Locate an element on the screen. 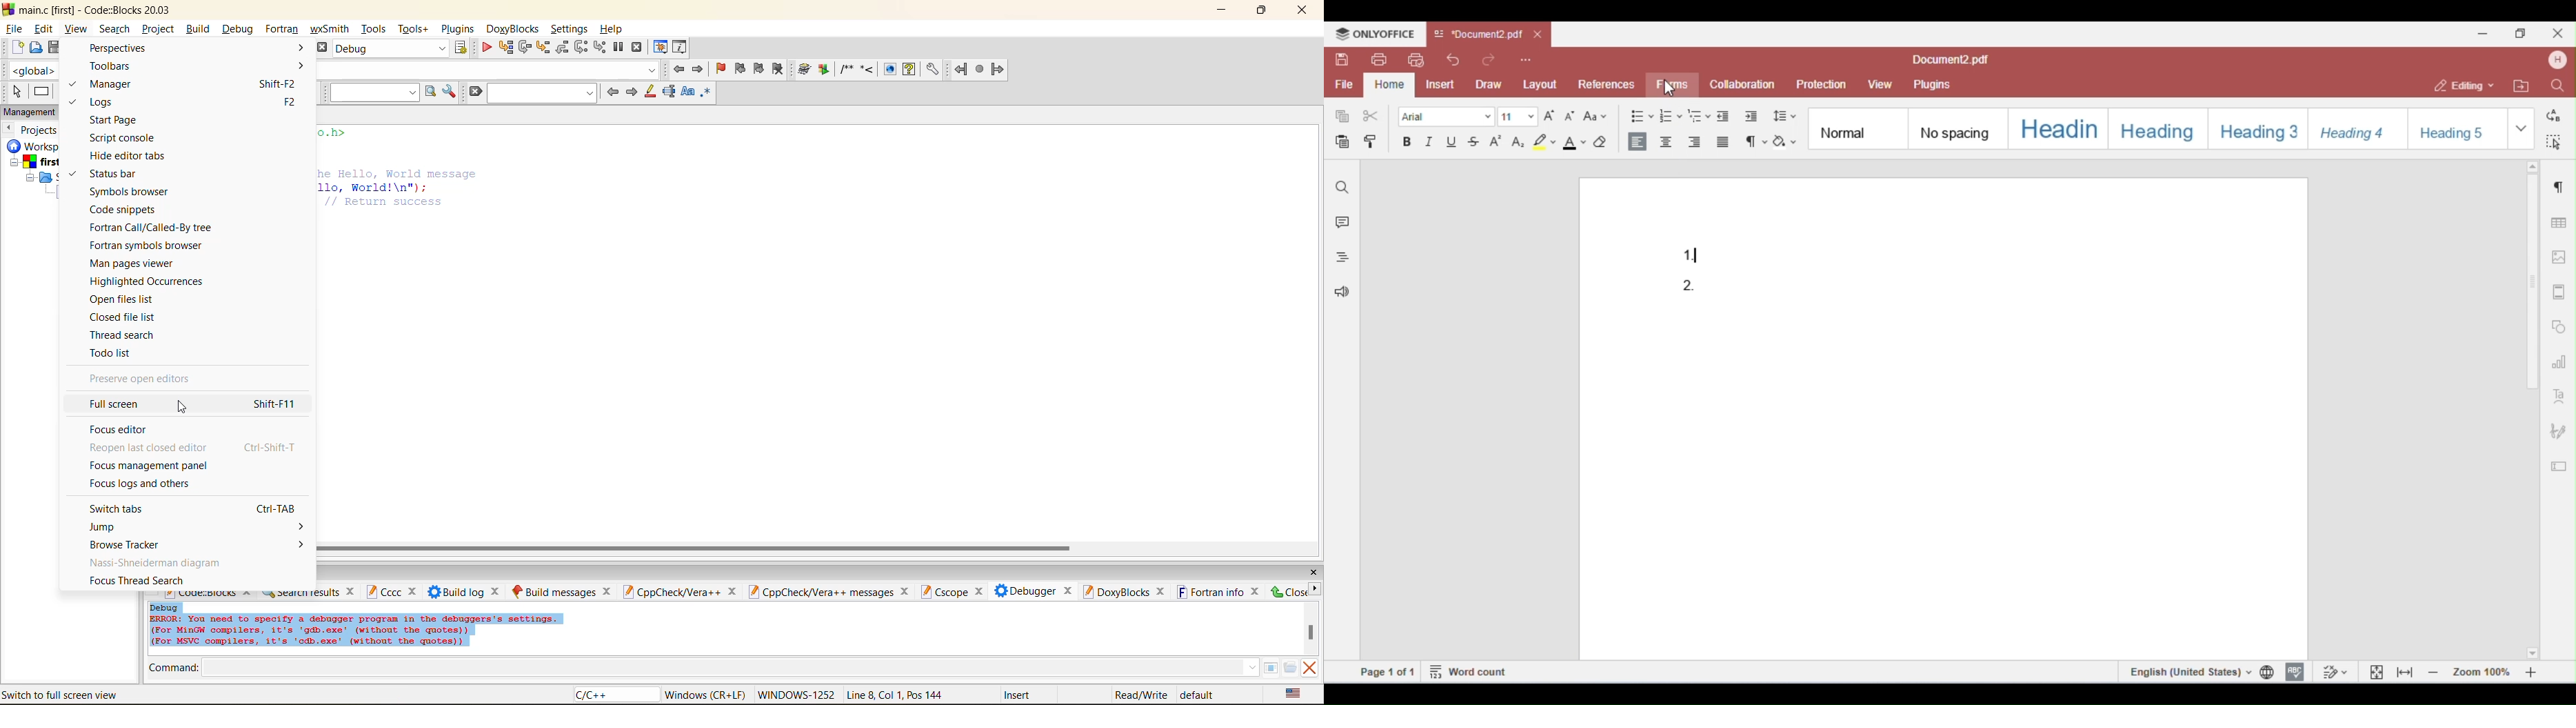 The image size is (2576, 728). run to cursor is located at coordinates (507, 48).